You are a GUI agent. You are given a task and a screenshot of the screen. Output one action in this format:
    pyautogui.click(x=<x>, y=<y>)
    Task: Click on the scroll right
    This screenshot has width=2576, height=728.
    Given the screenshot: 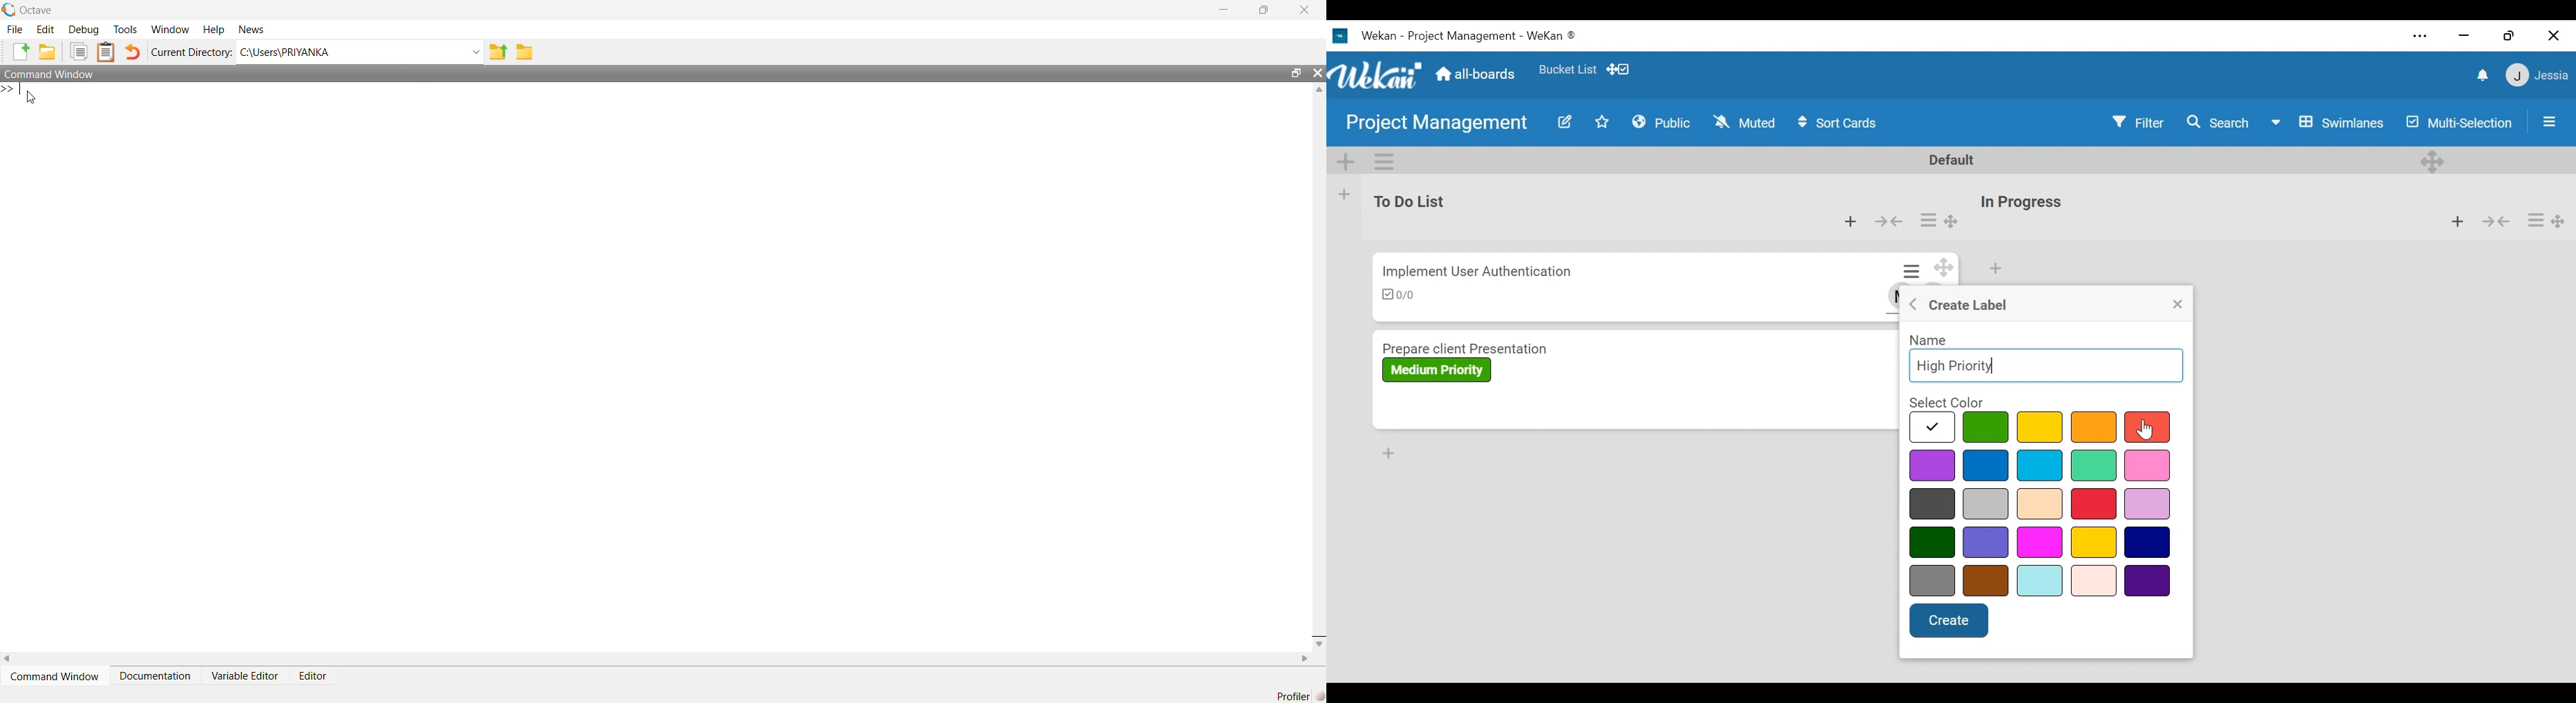 What is the action you would take?
    pyautogui.click(x=1306, y=659)
    